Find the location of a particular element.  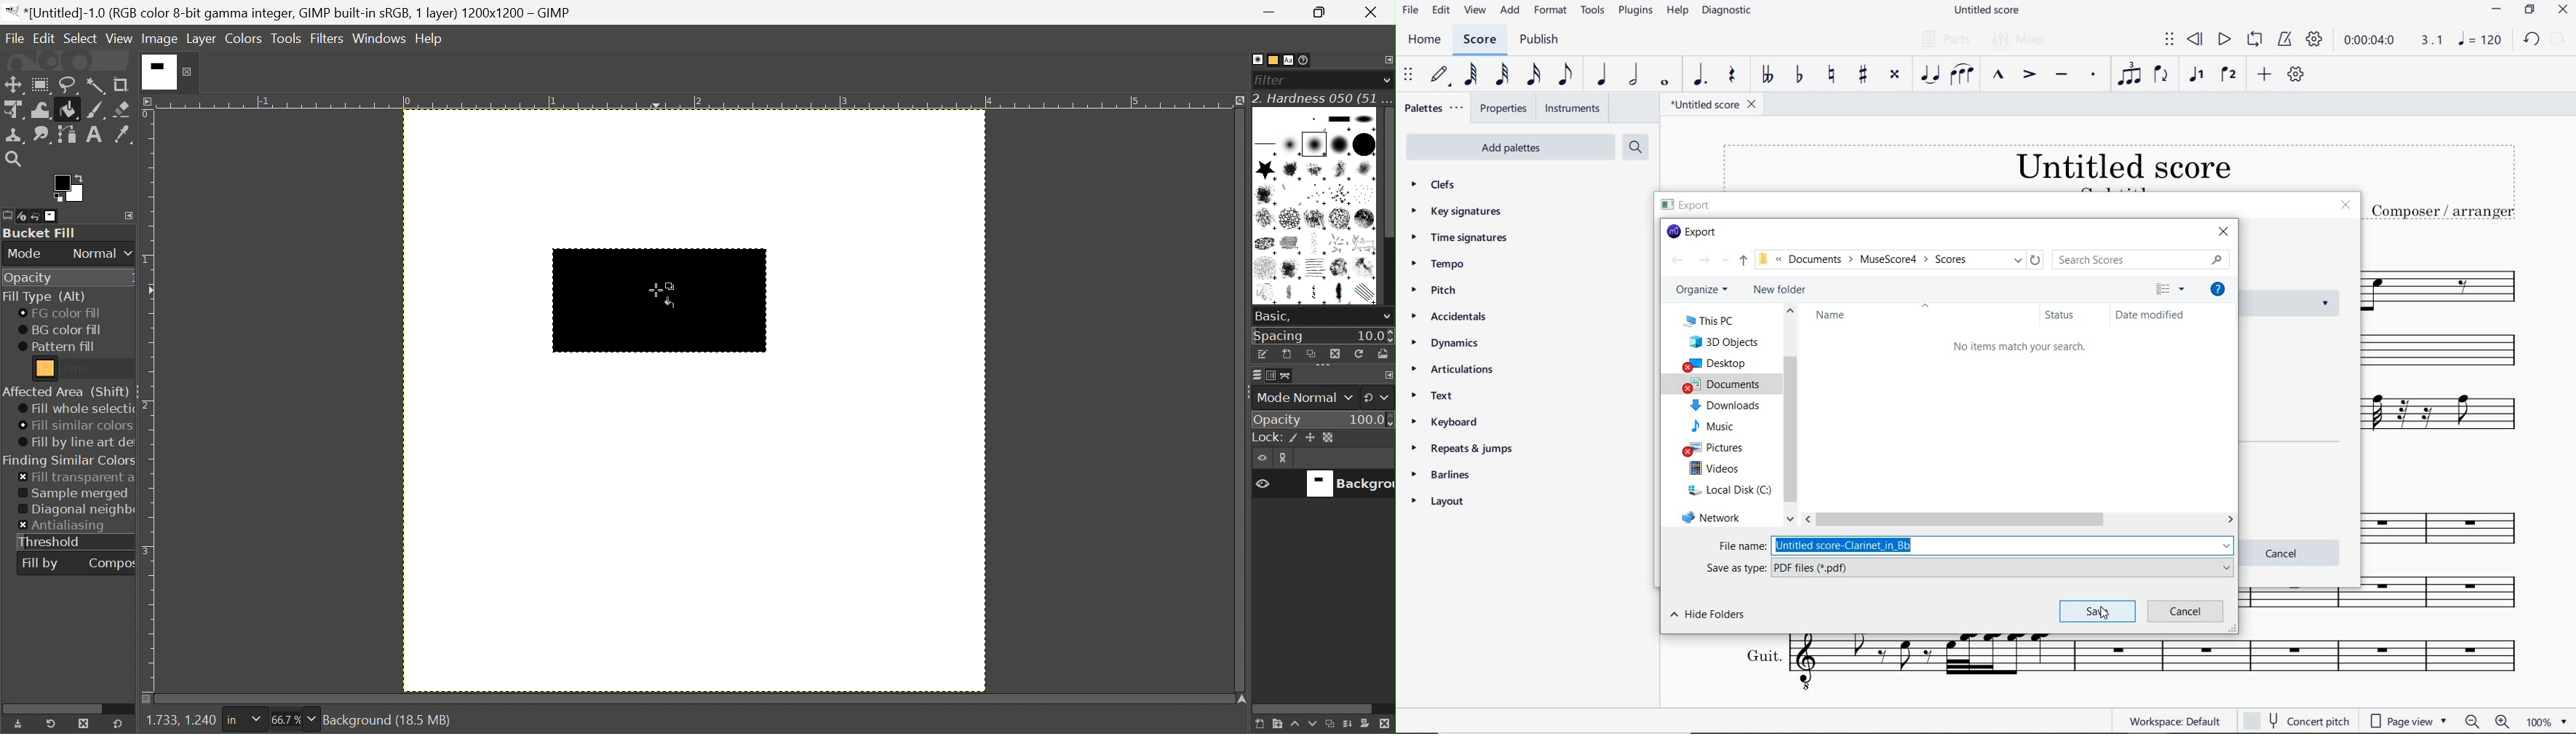

SCROLLBAR is located at coordinates (2019, 518).